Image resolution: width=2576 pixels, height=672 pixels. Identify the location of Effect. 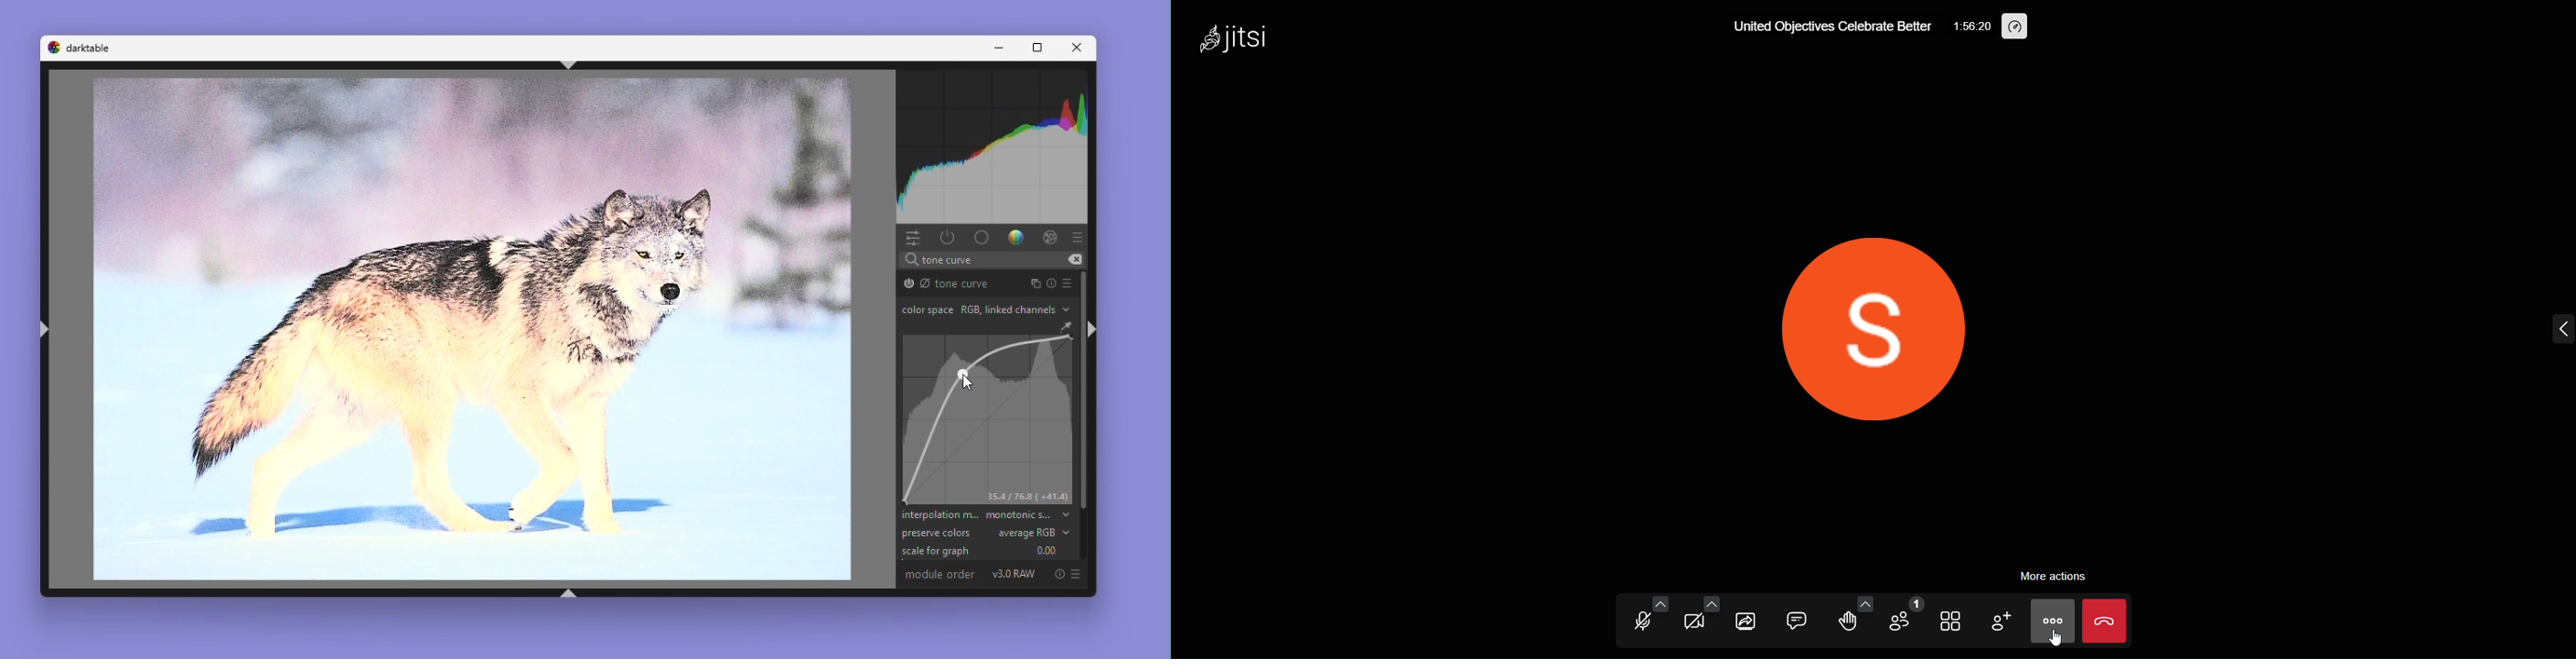
(1047, 238).